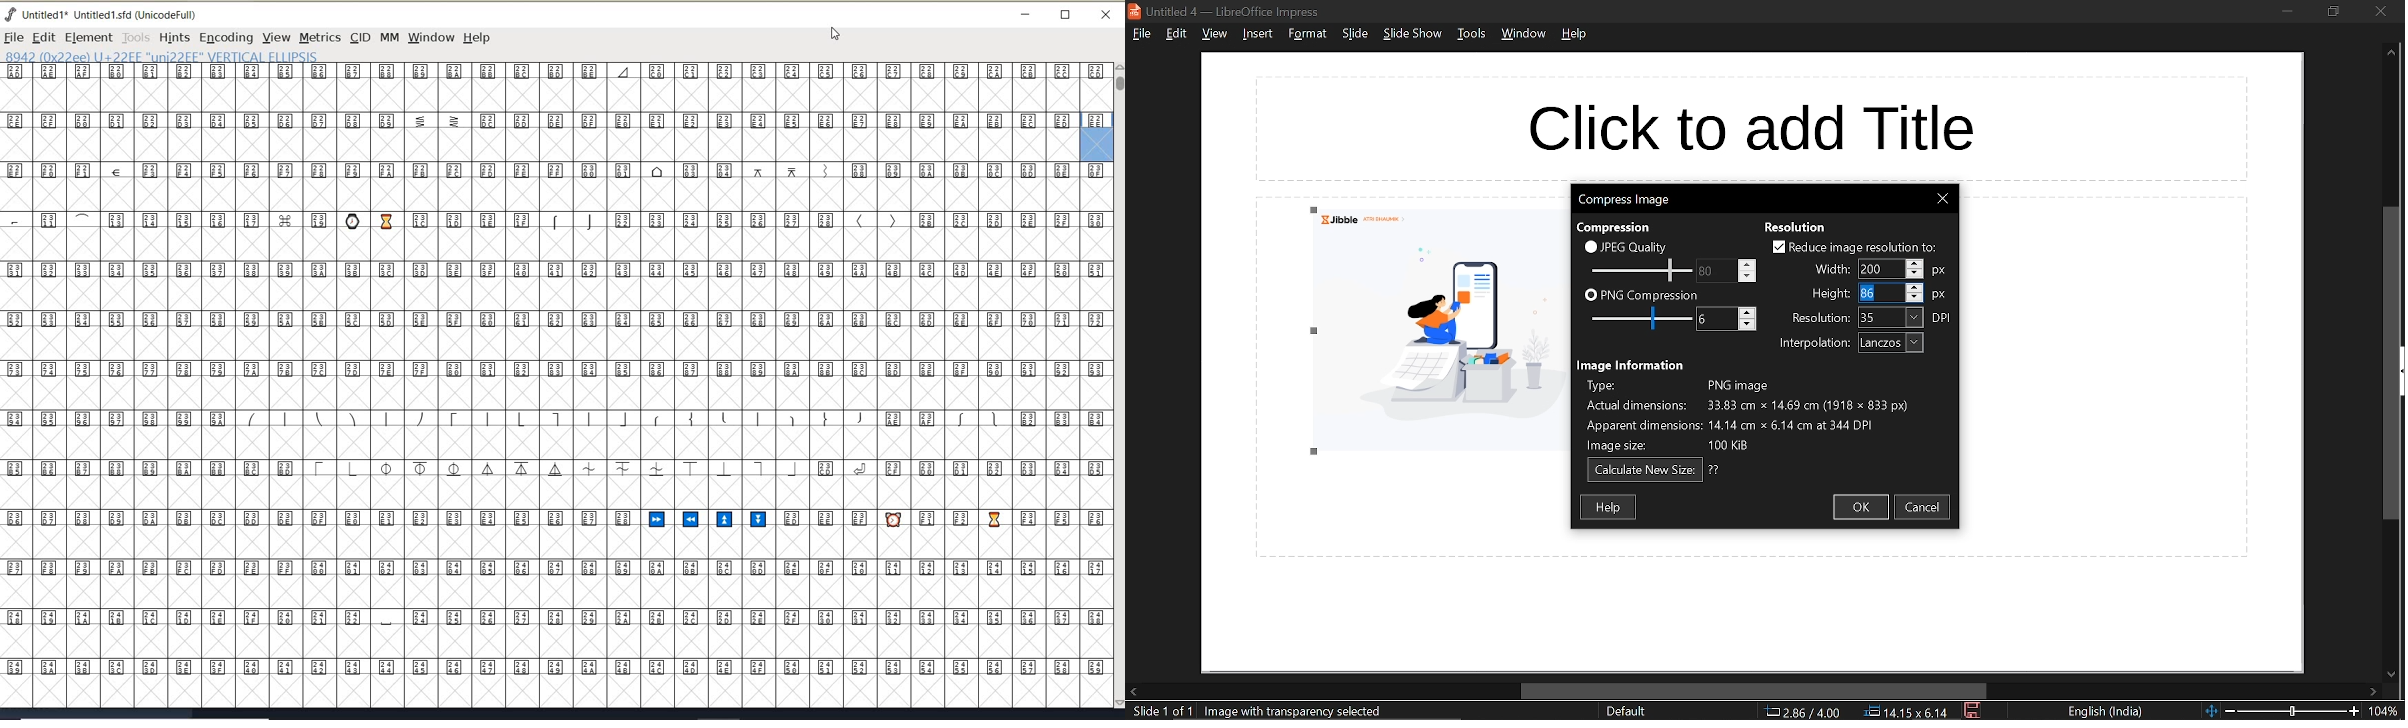  I want to click on width, so click(1827, 268).